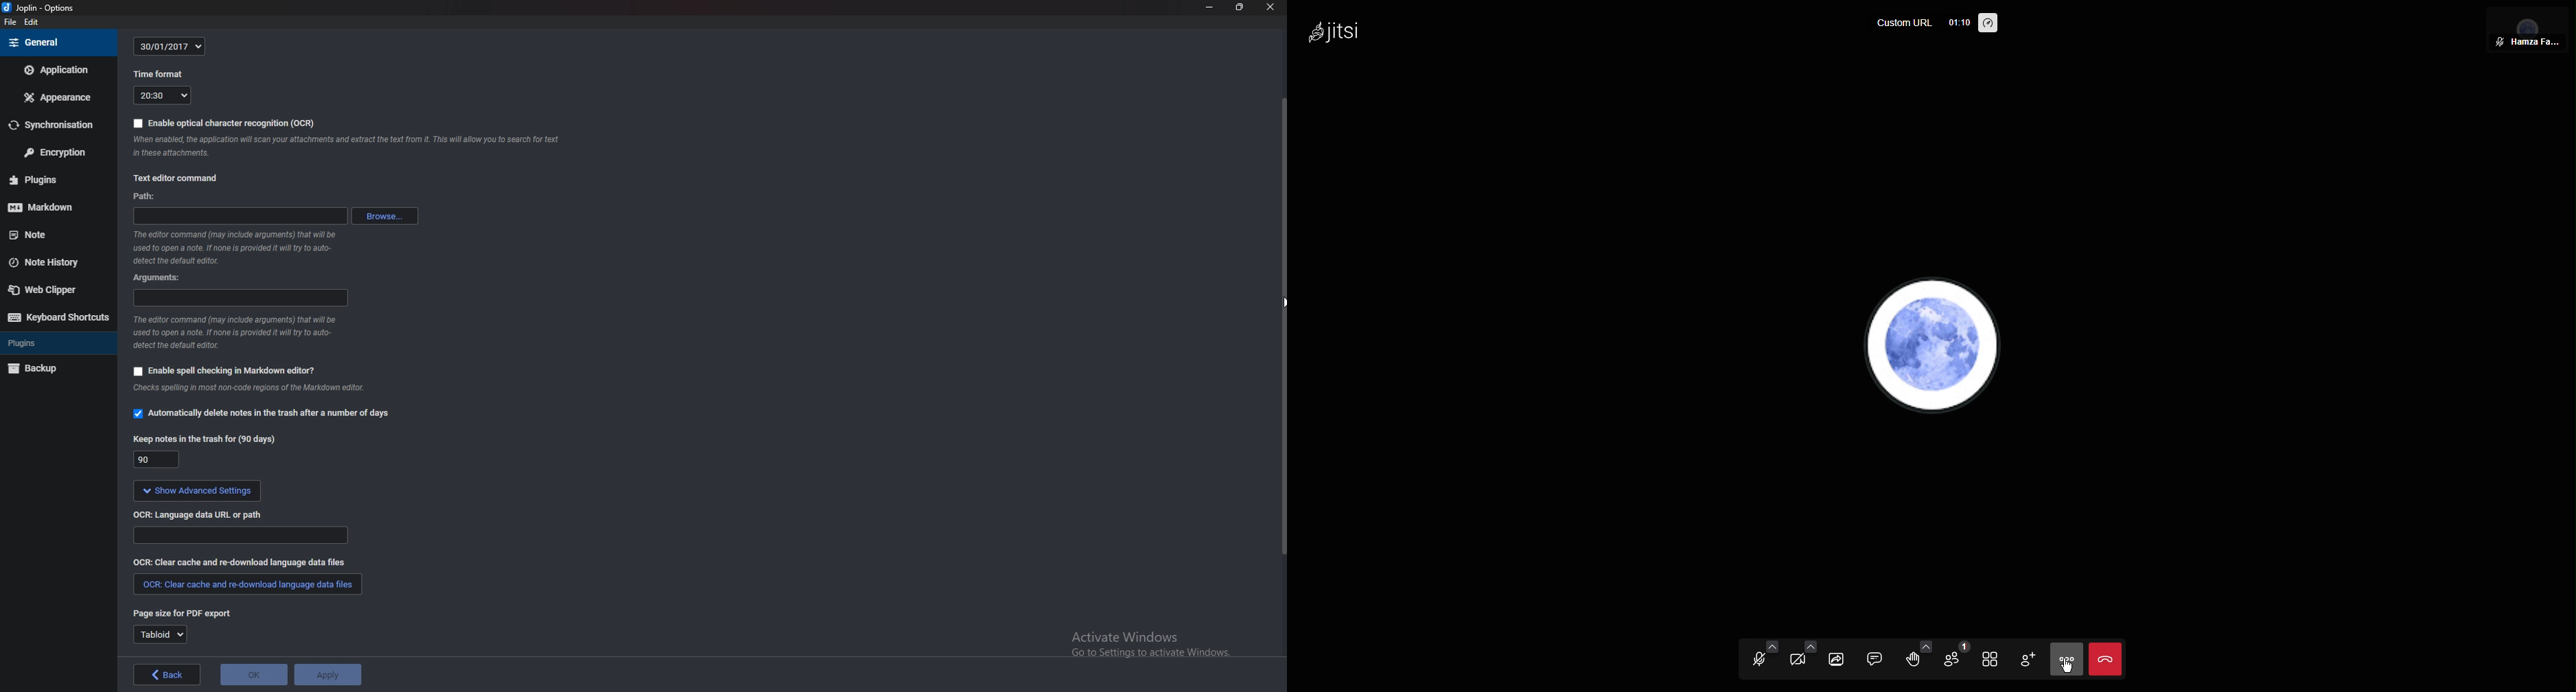 This screenshot has width=2576, height=700. I want to click on Share Screen, so click(1845, 658).